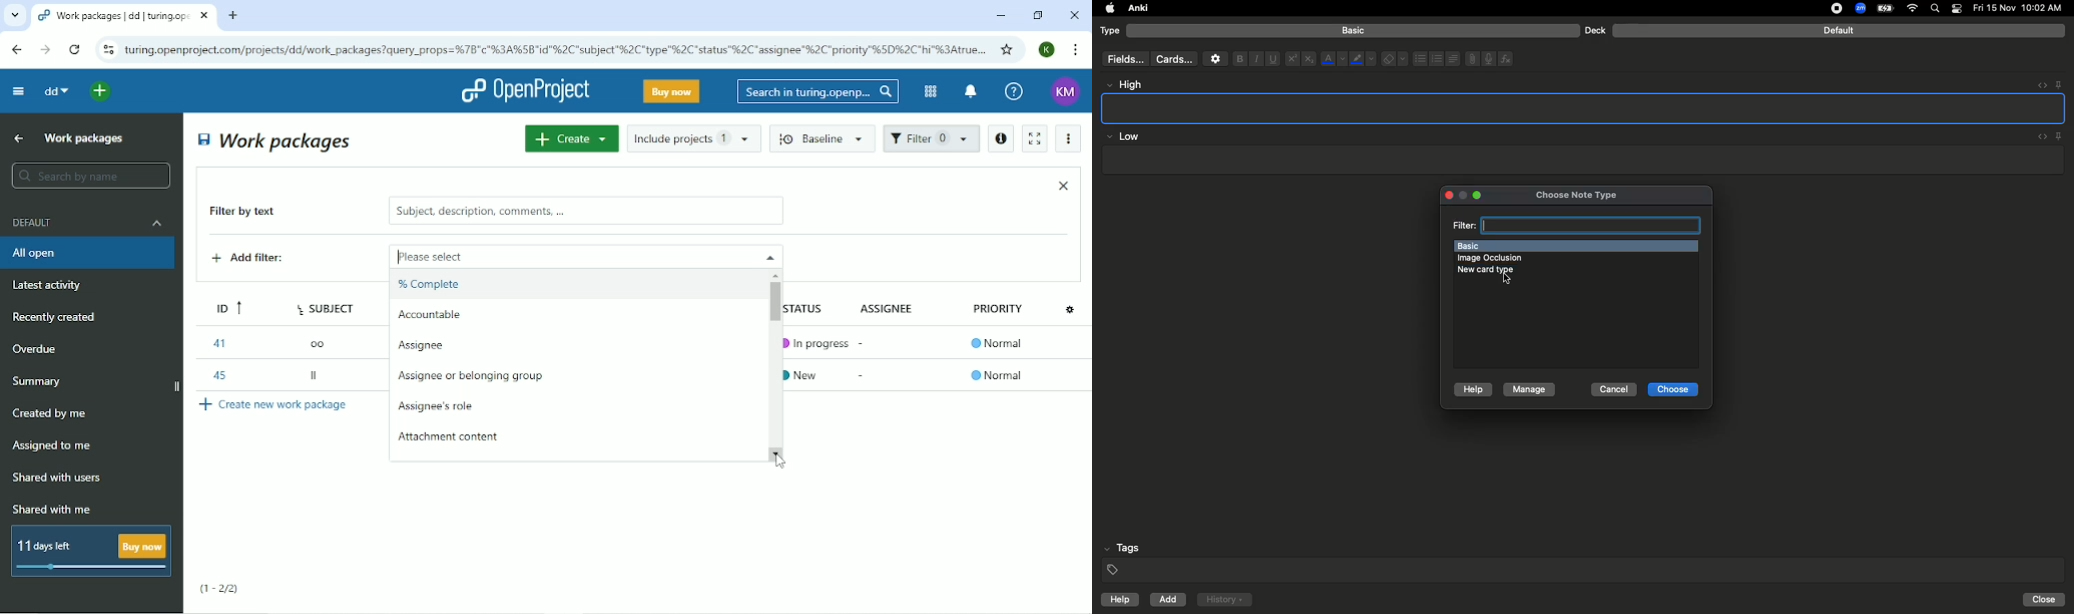 The height and width of the screenshot is (616, 2100). Describe the element at coordinates (1614, 390) in the screenshot. I see `Cancel` at that location.